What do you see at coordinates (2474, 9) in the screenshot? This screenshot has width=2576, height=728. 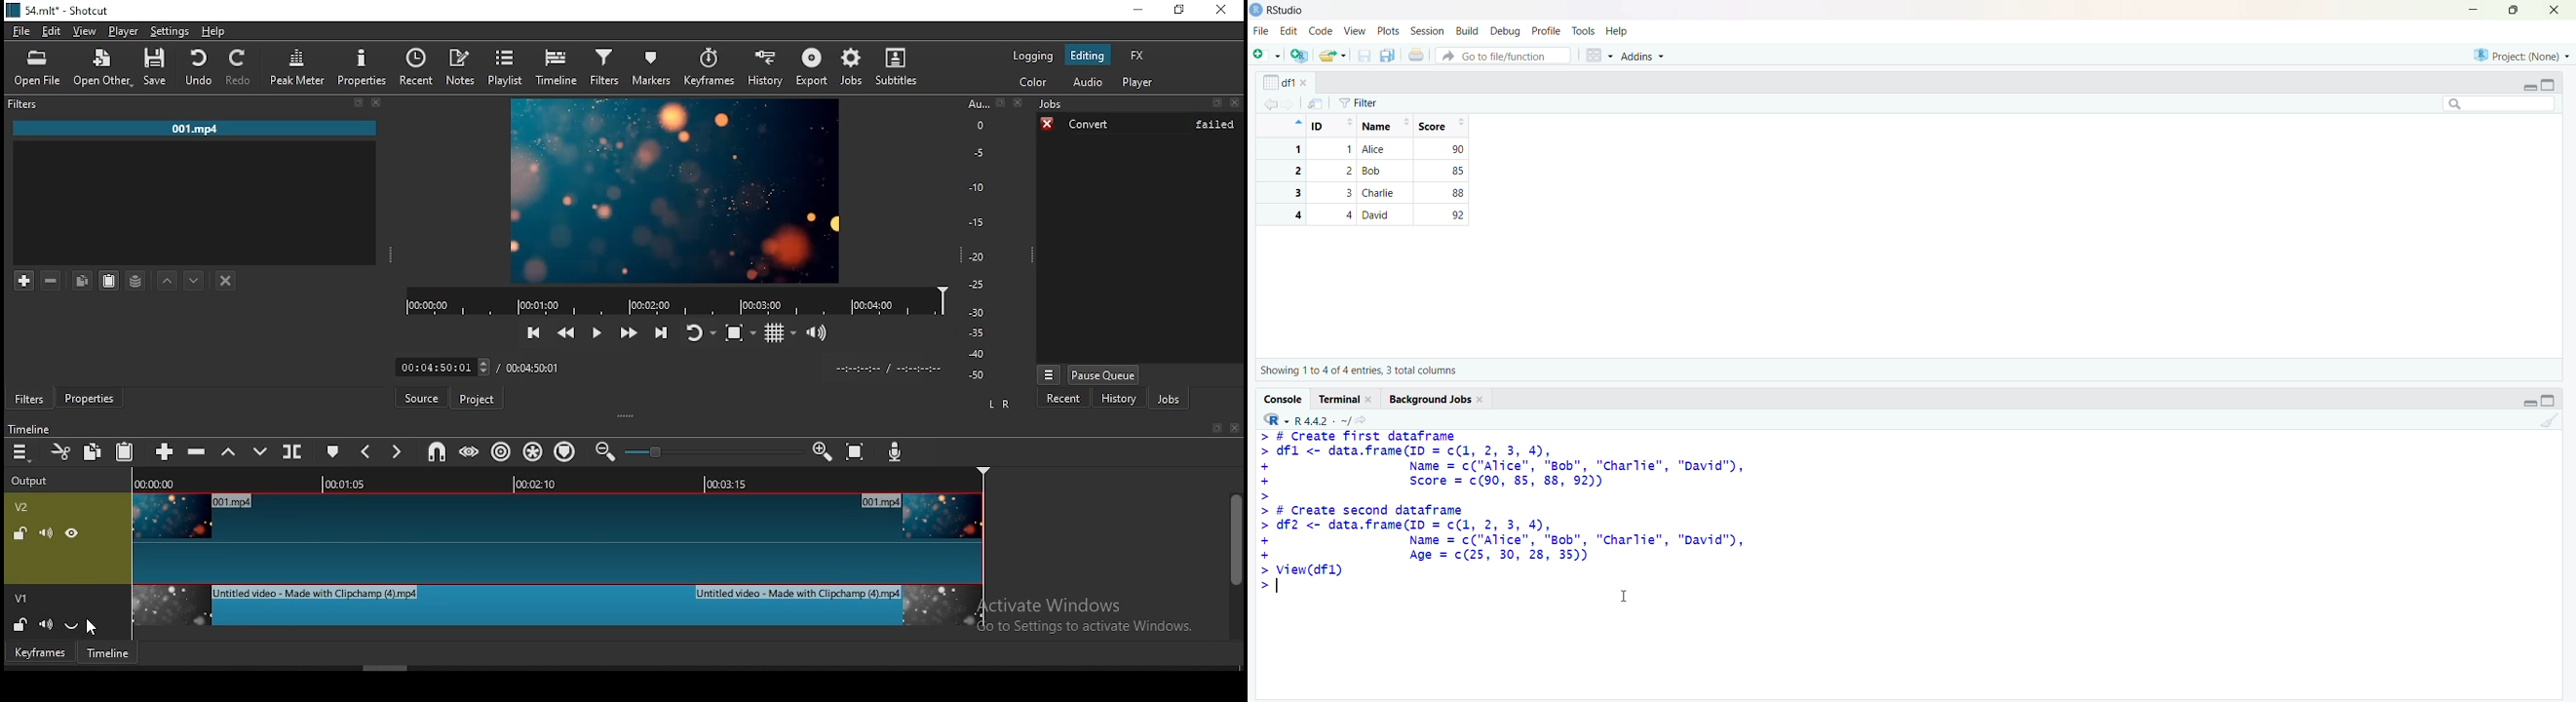 I see `minimise` at bounding box center [2474, 9].